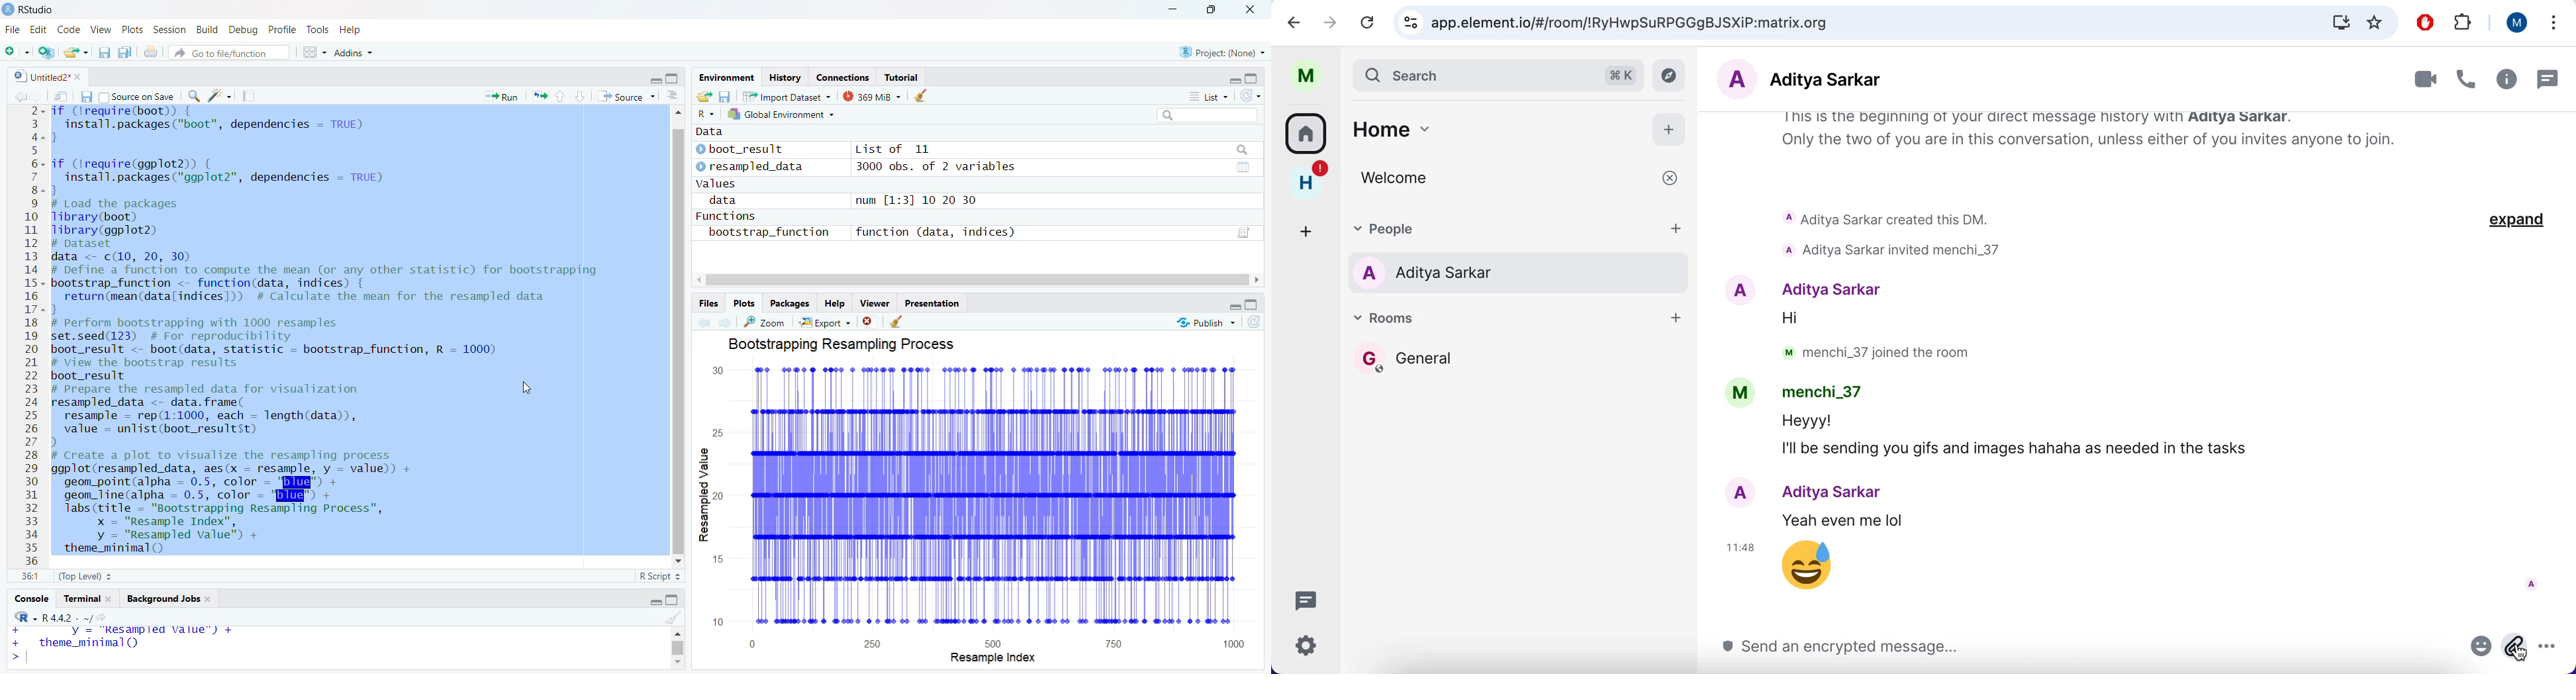  What do you see at coordinates (60, 616) in the screenshot?
I see `r4.42/` at bounding box center [60, 616].